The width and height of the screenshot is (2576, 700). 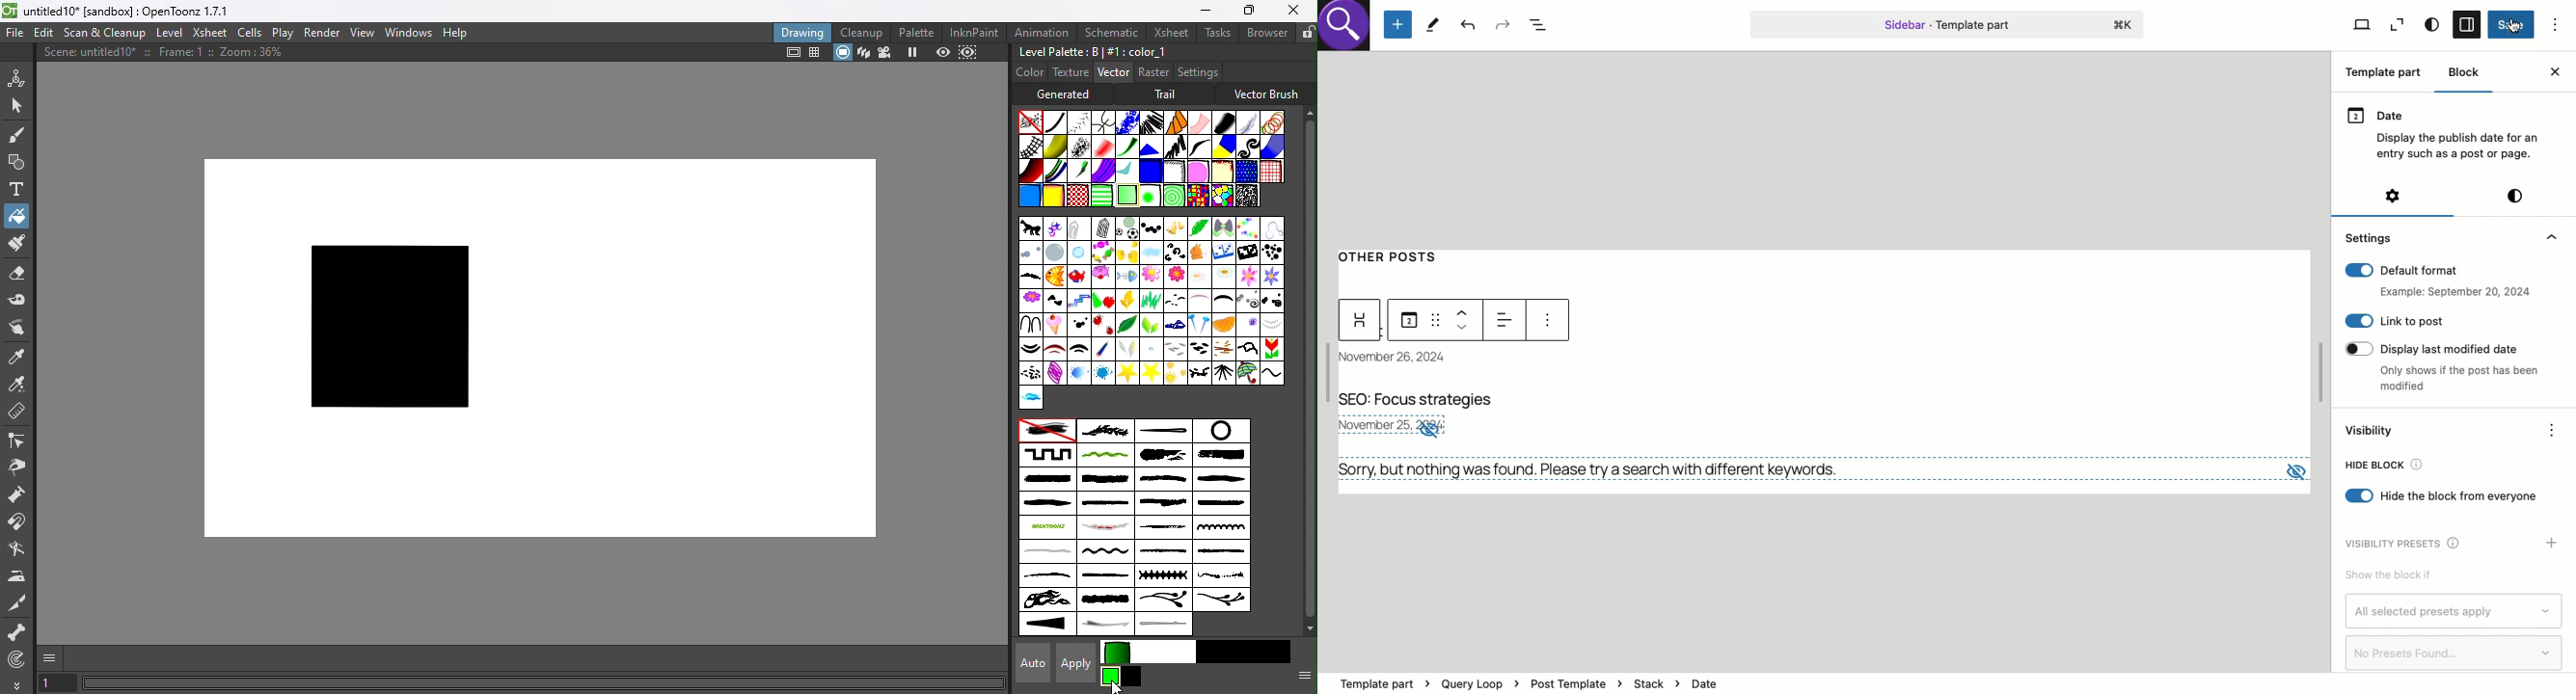 I want to click on Vanishing, so click(x=1223, y=120).